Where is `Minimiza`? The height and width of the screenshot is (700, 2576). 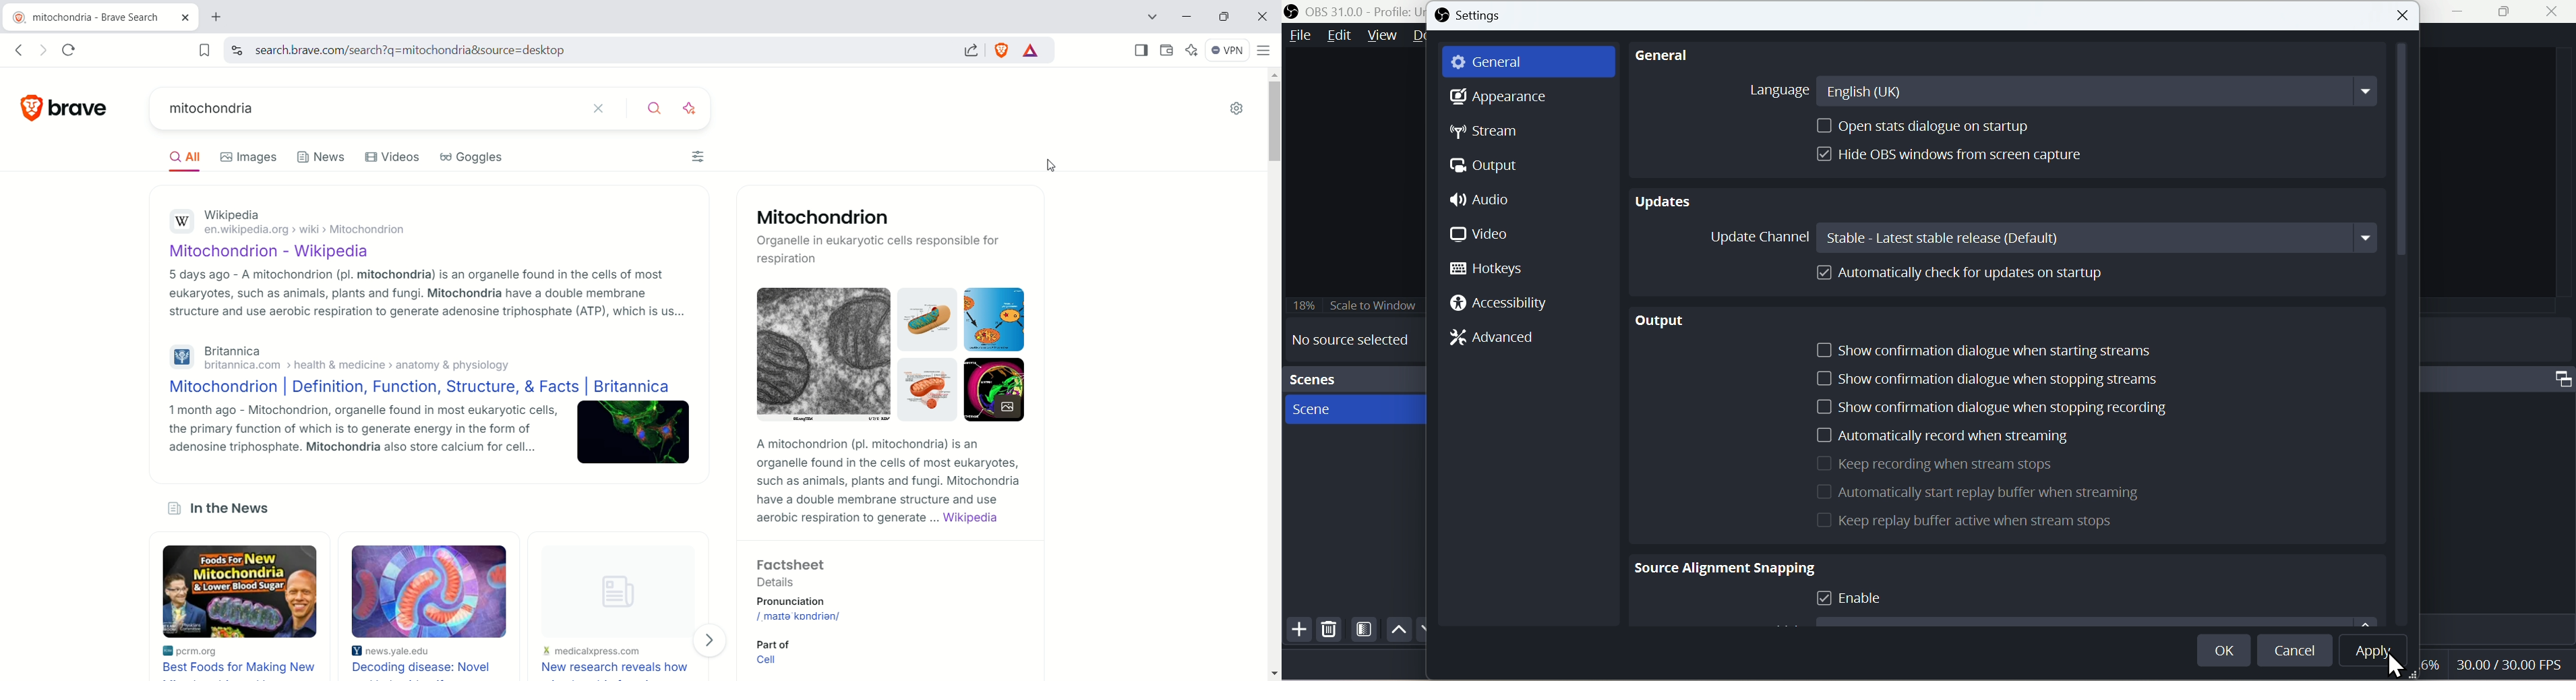 Minimiza is located at coordinates (2455, 12).